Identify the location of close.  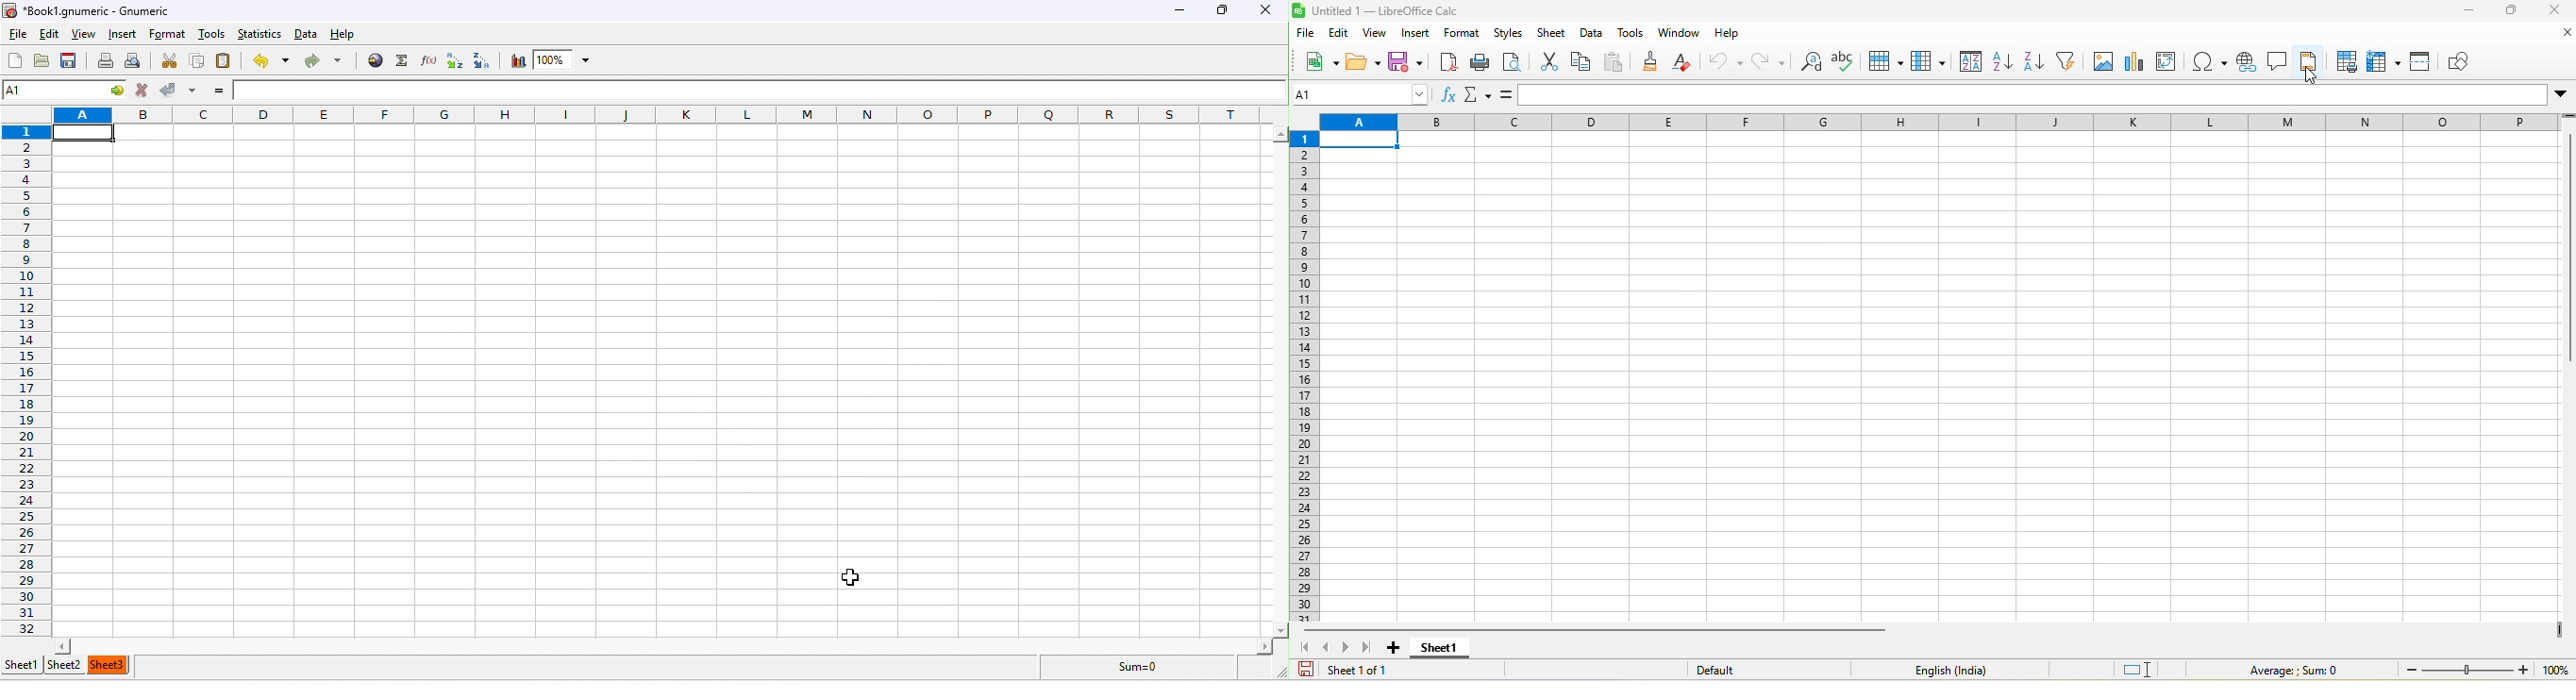
(1272, 8).